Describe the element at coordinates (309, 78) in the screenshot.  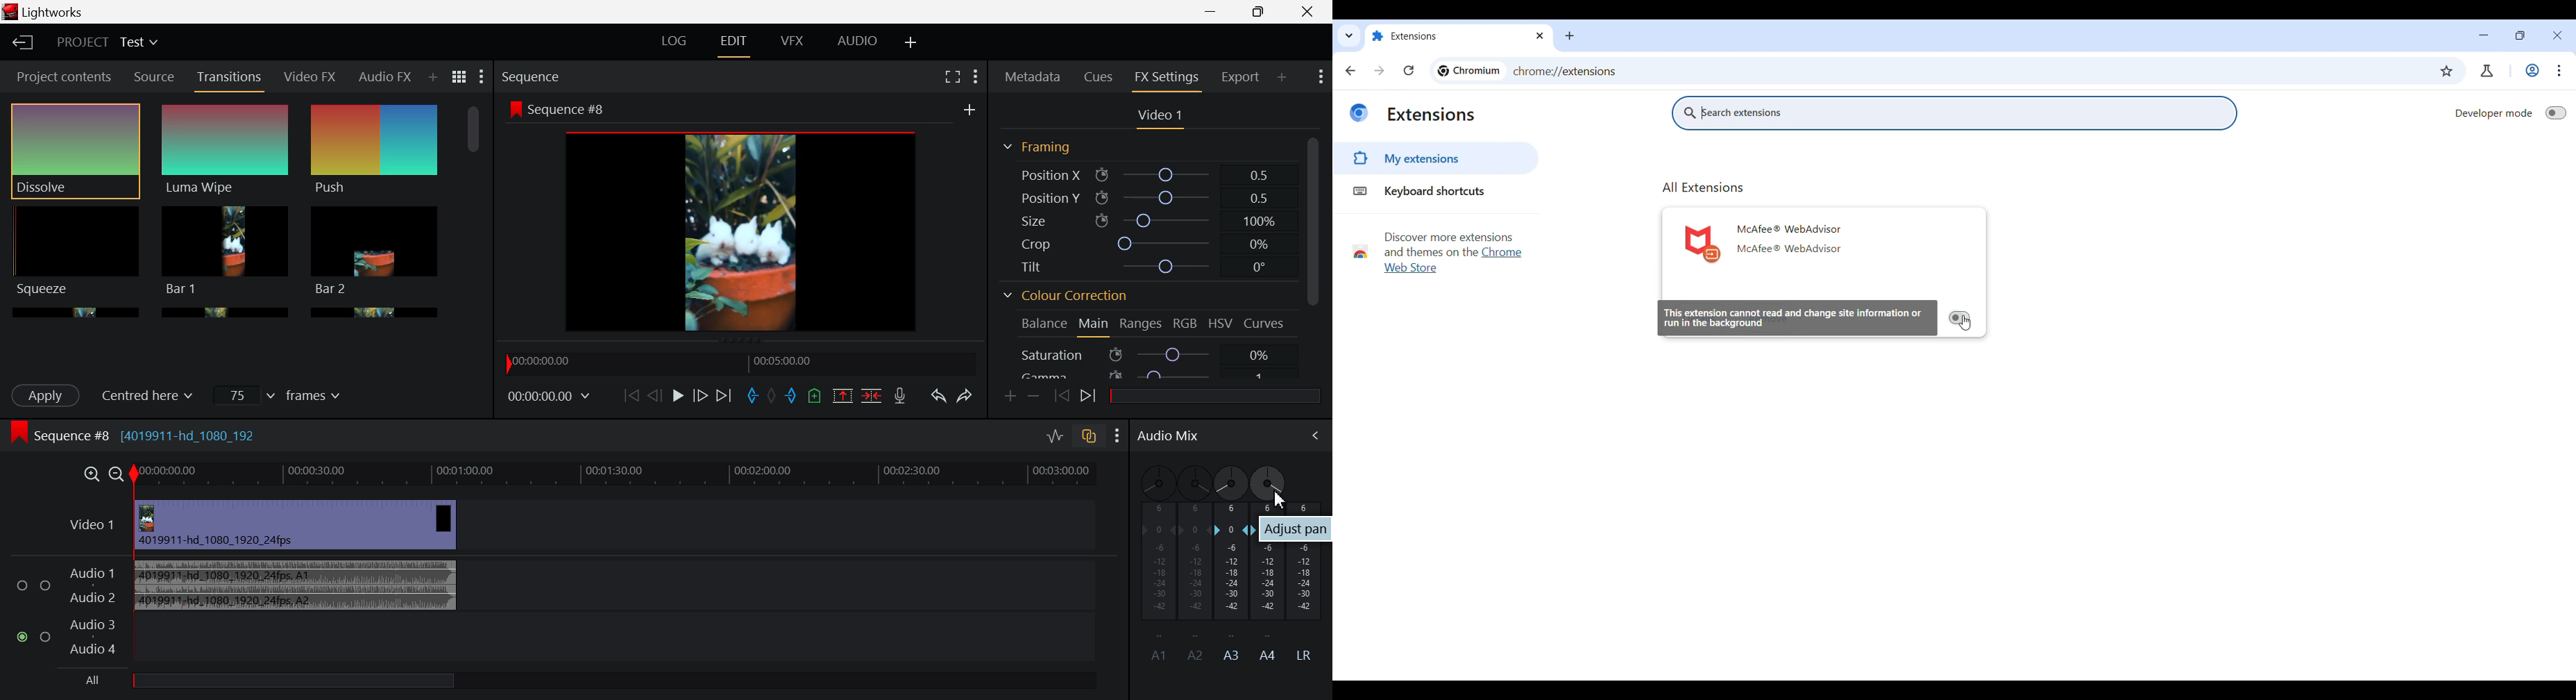
I see `Video FX` at that location.